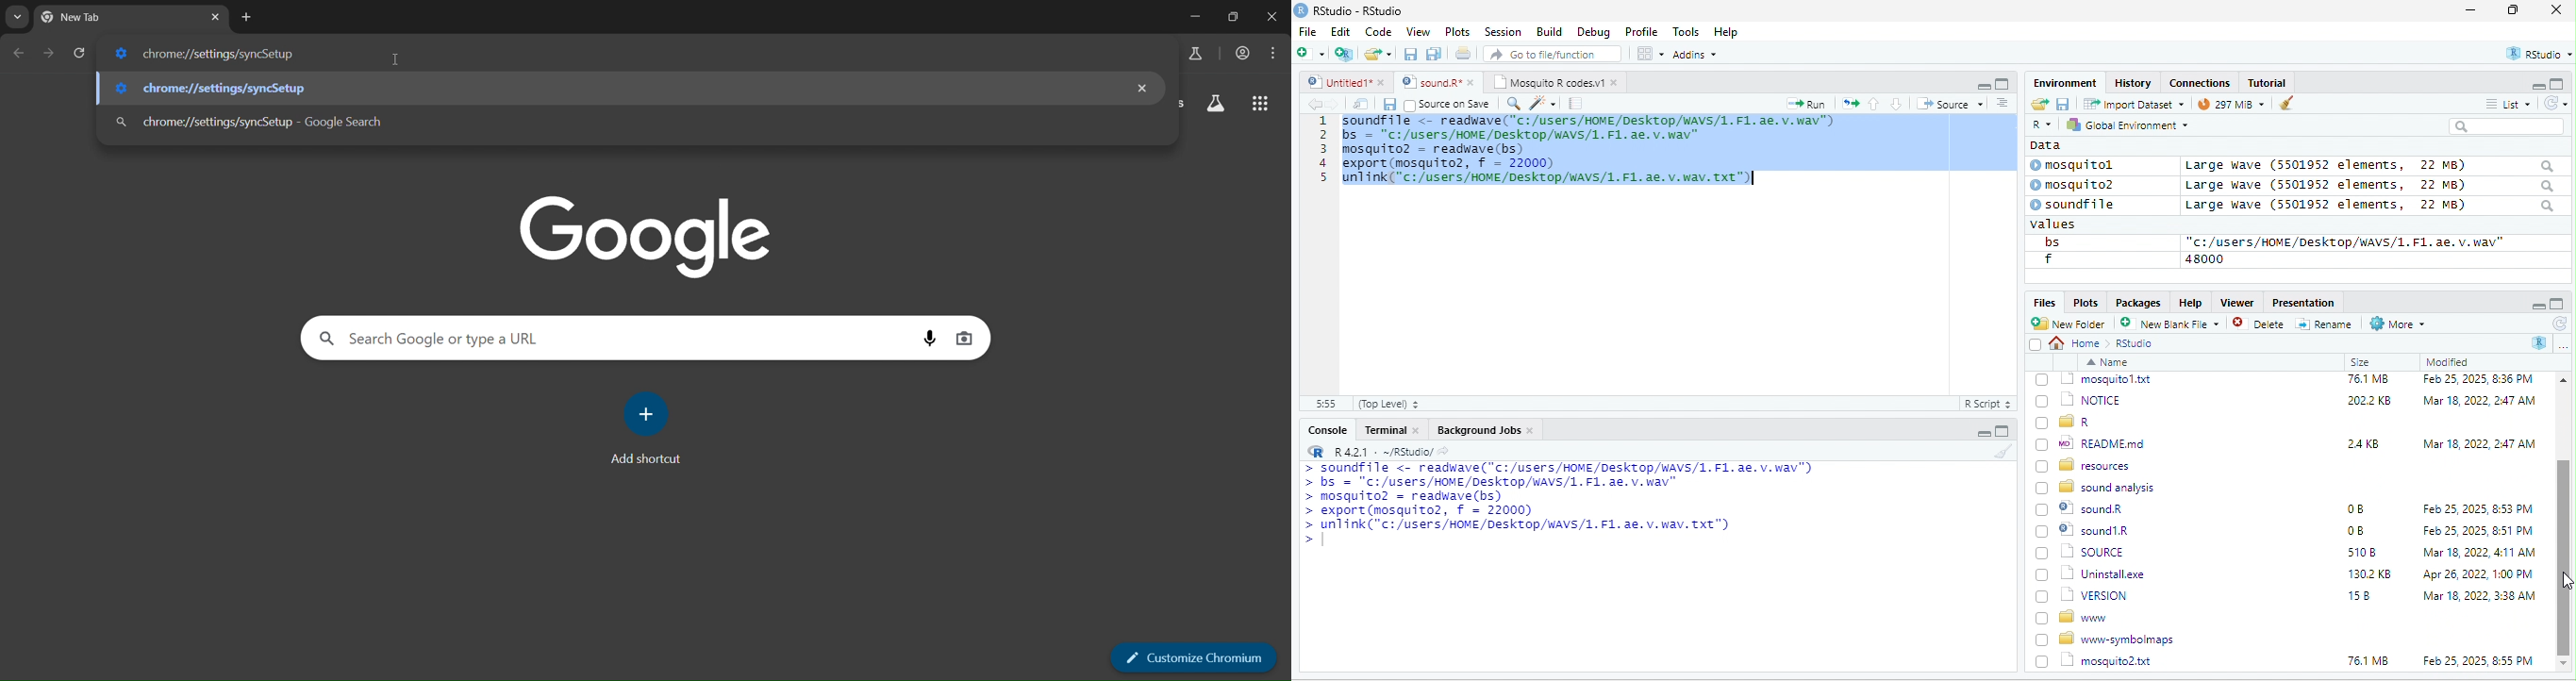 This screenshot has width=2576, height=700. I want to click on 31:55, so click(1323, 404).